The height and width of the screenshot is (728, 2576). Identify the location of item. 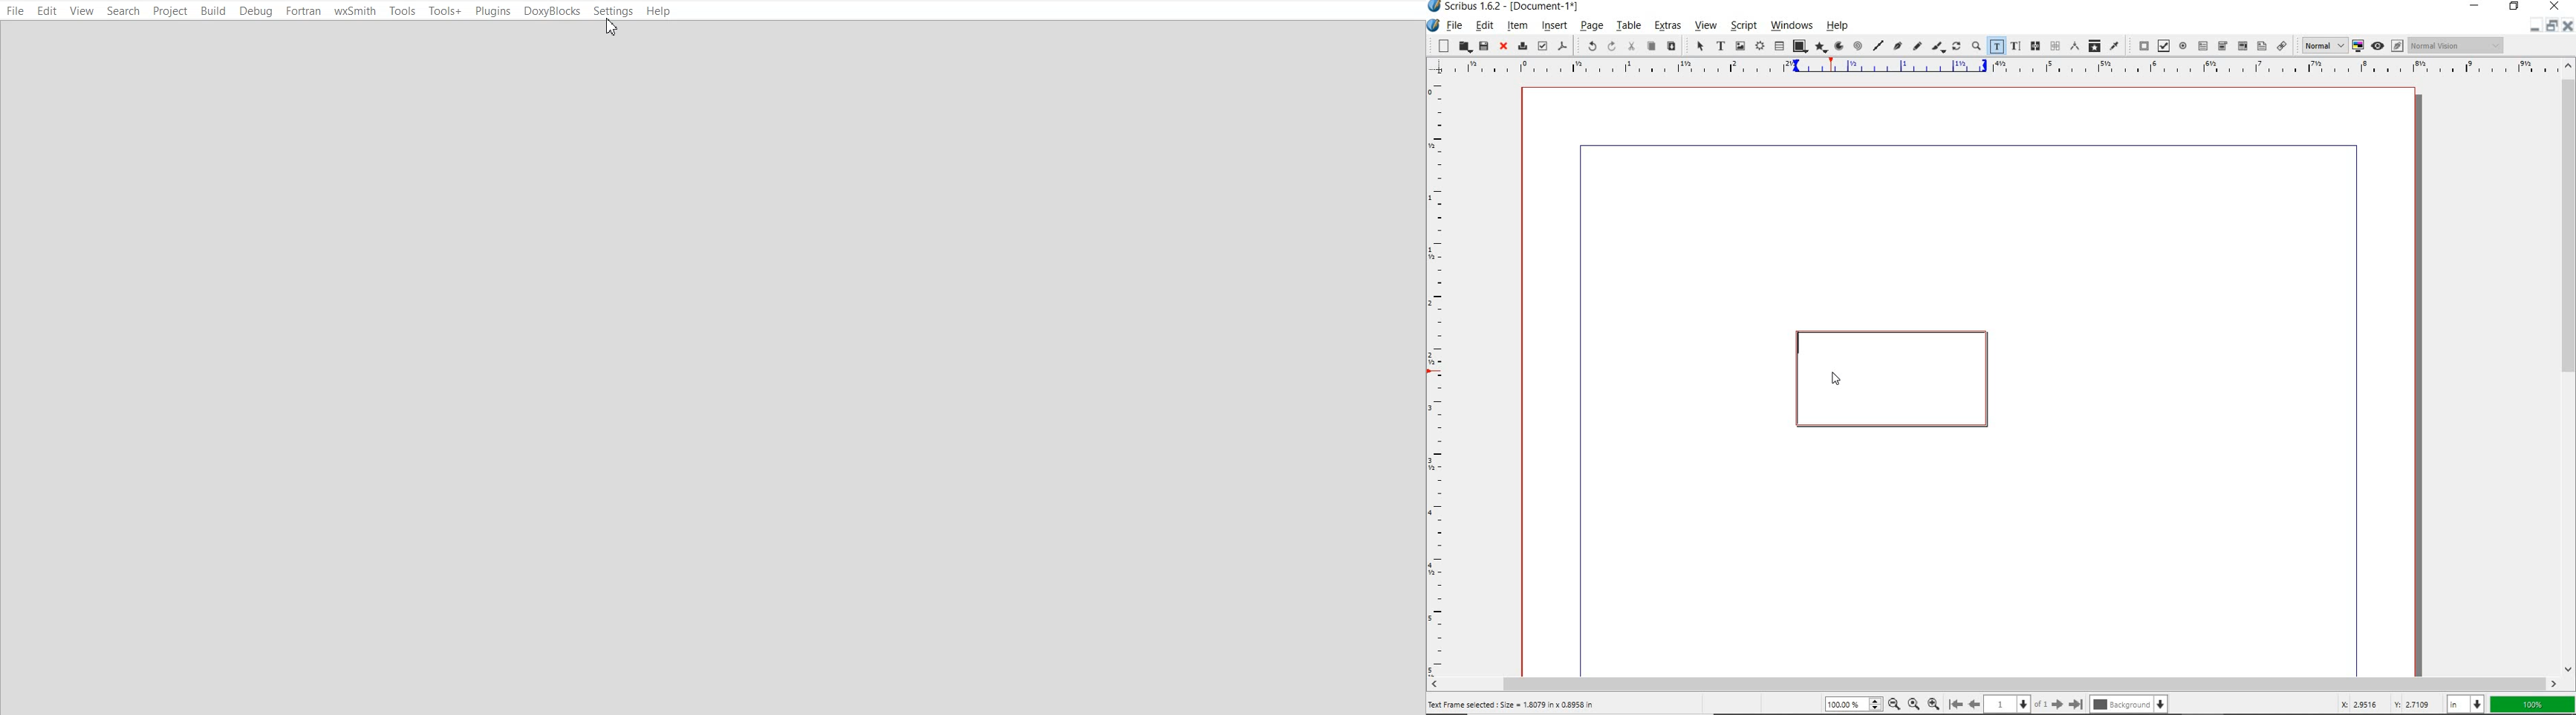
(1519, 27).